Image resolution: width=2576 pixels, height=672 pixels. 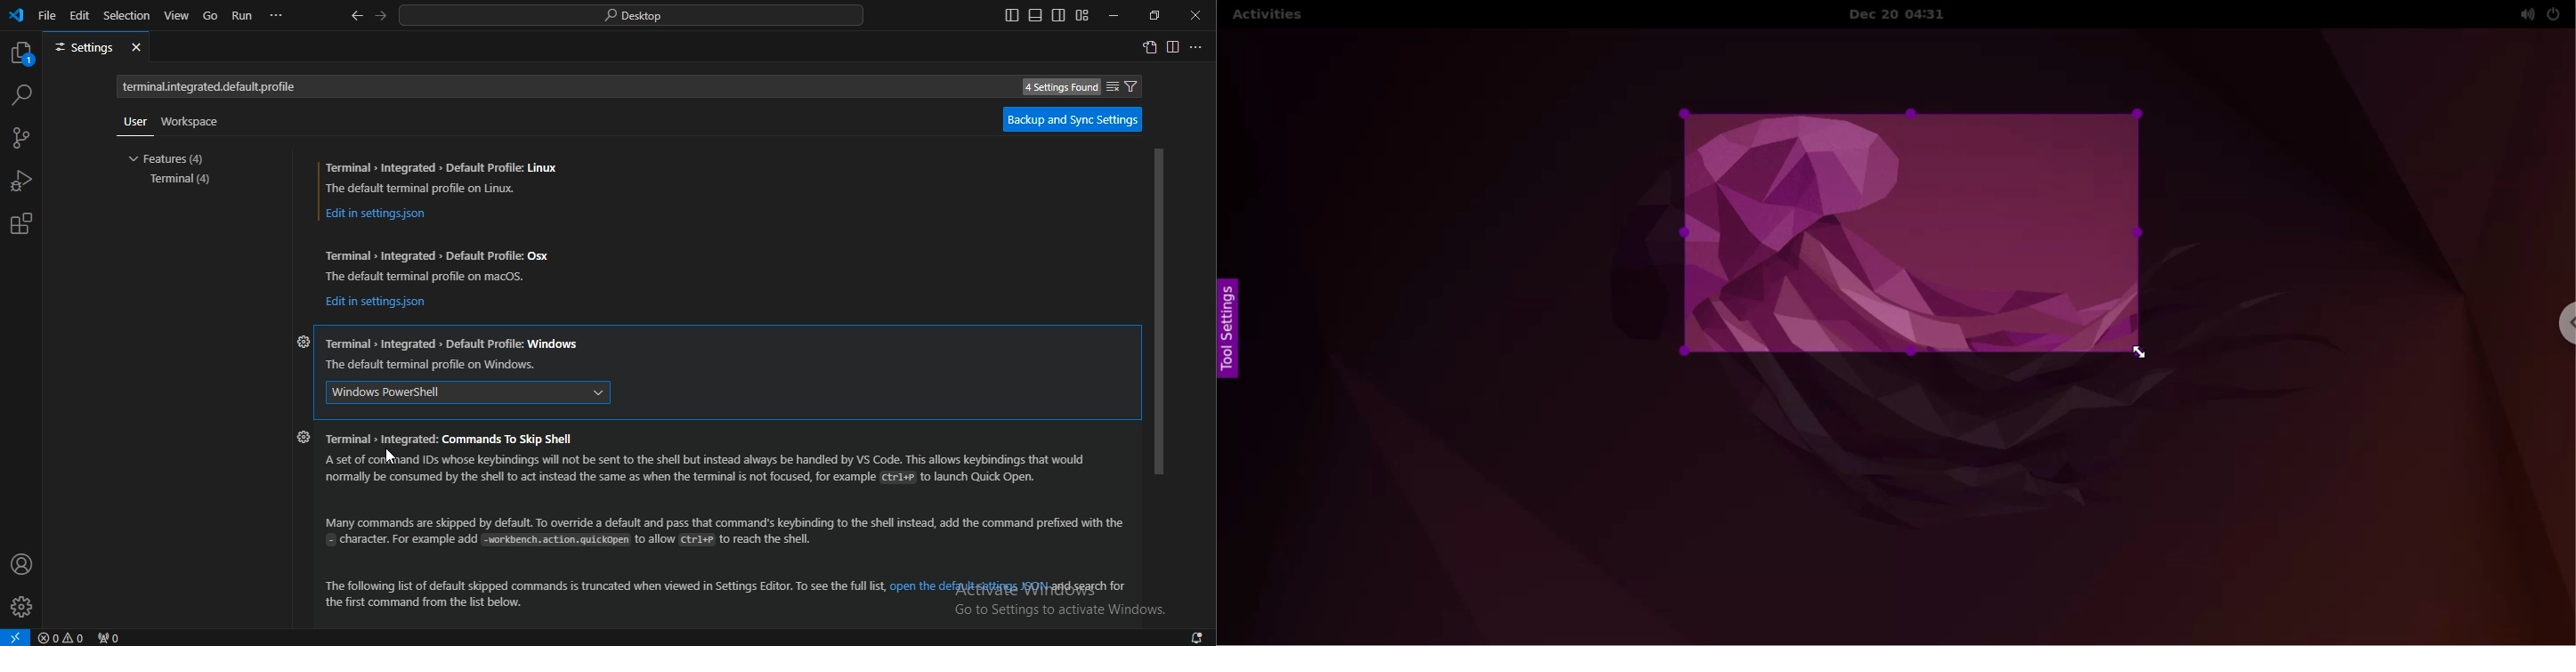 What do you see at coordinates (22, 223) in the screenshot?
I see `extension` at bounding box center [22, 223].